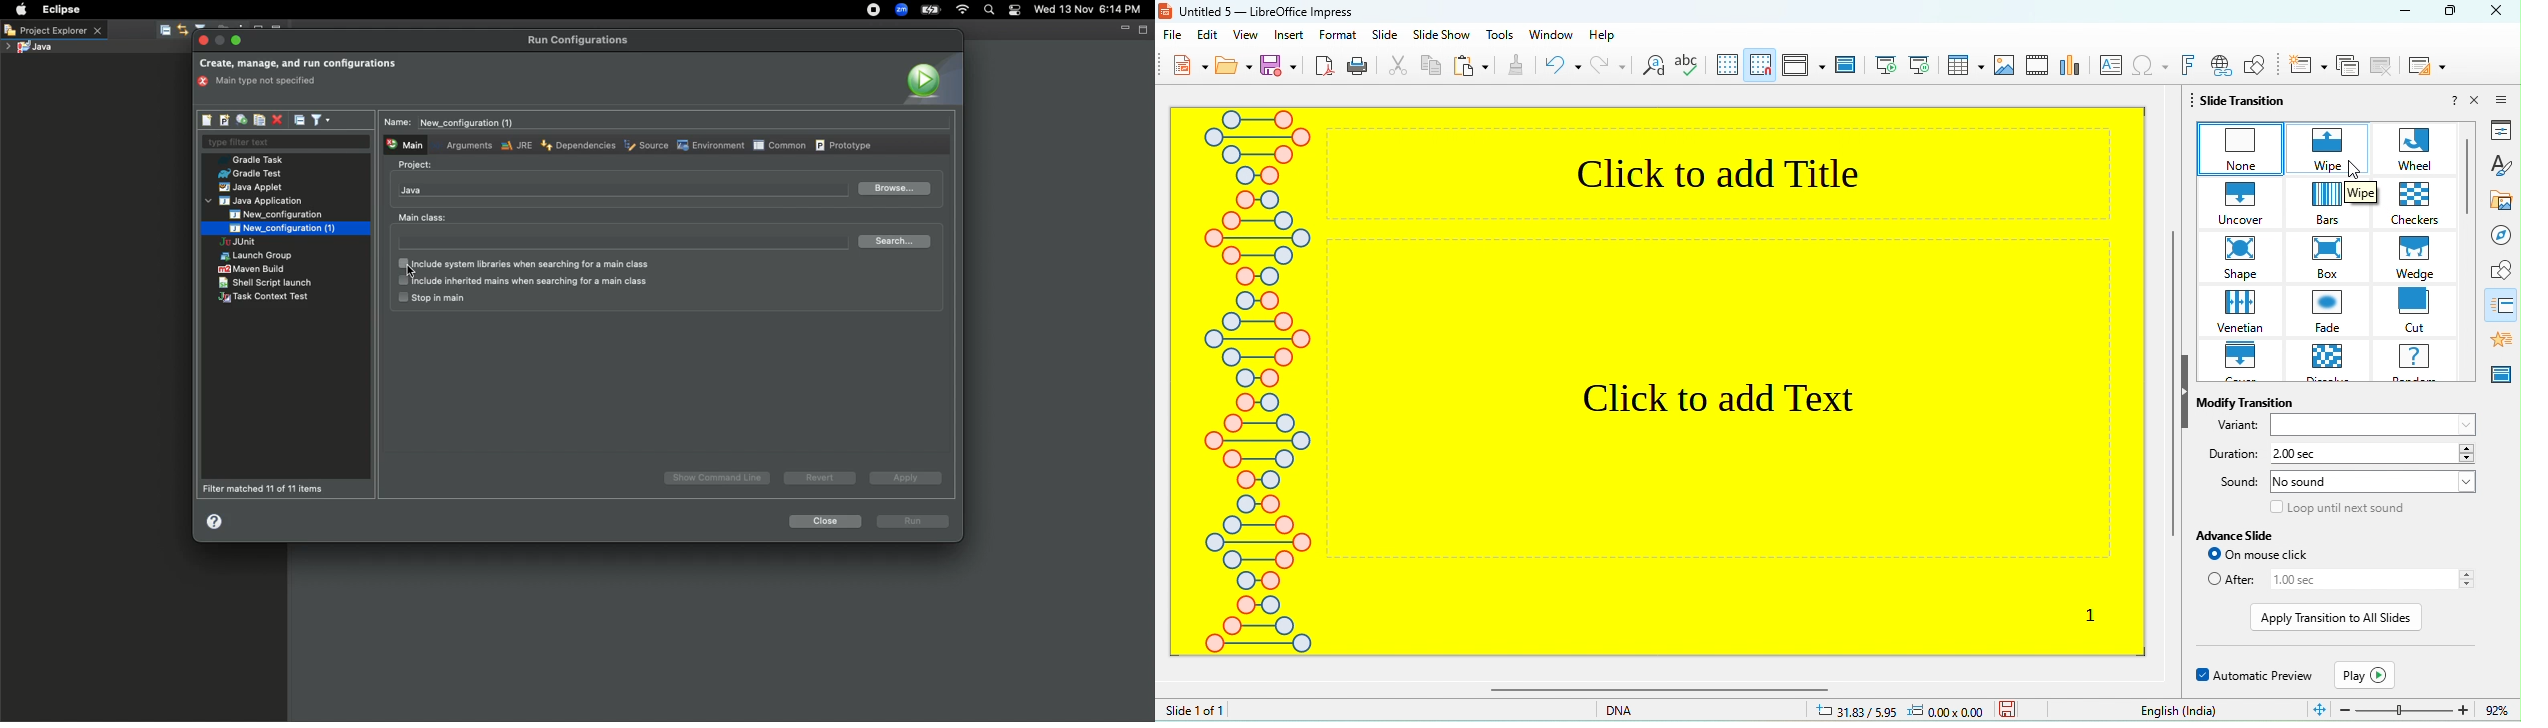  I want to click on slide transition, so click(2249, 102).